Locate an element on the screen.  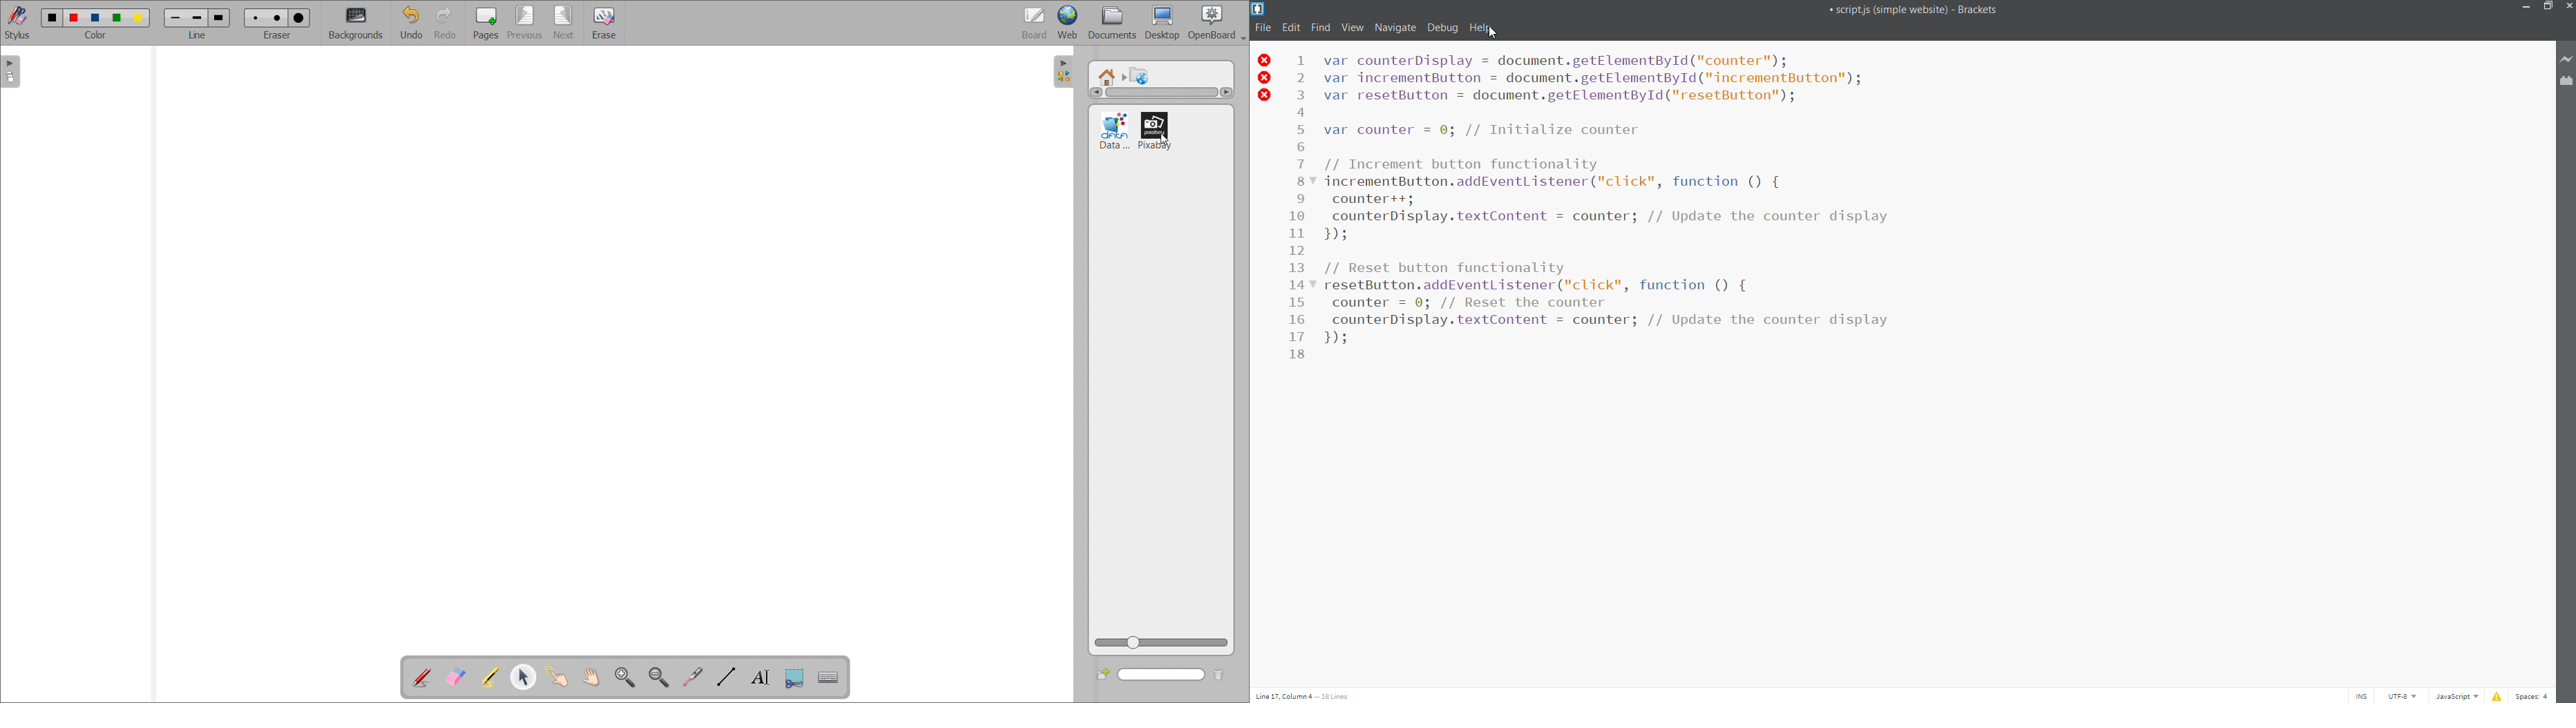
show errors is located at coordinates (2496, 695).